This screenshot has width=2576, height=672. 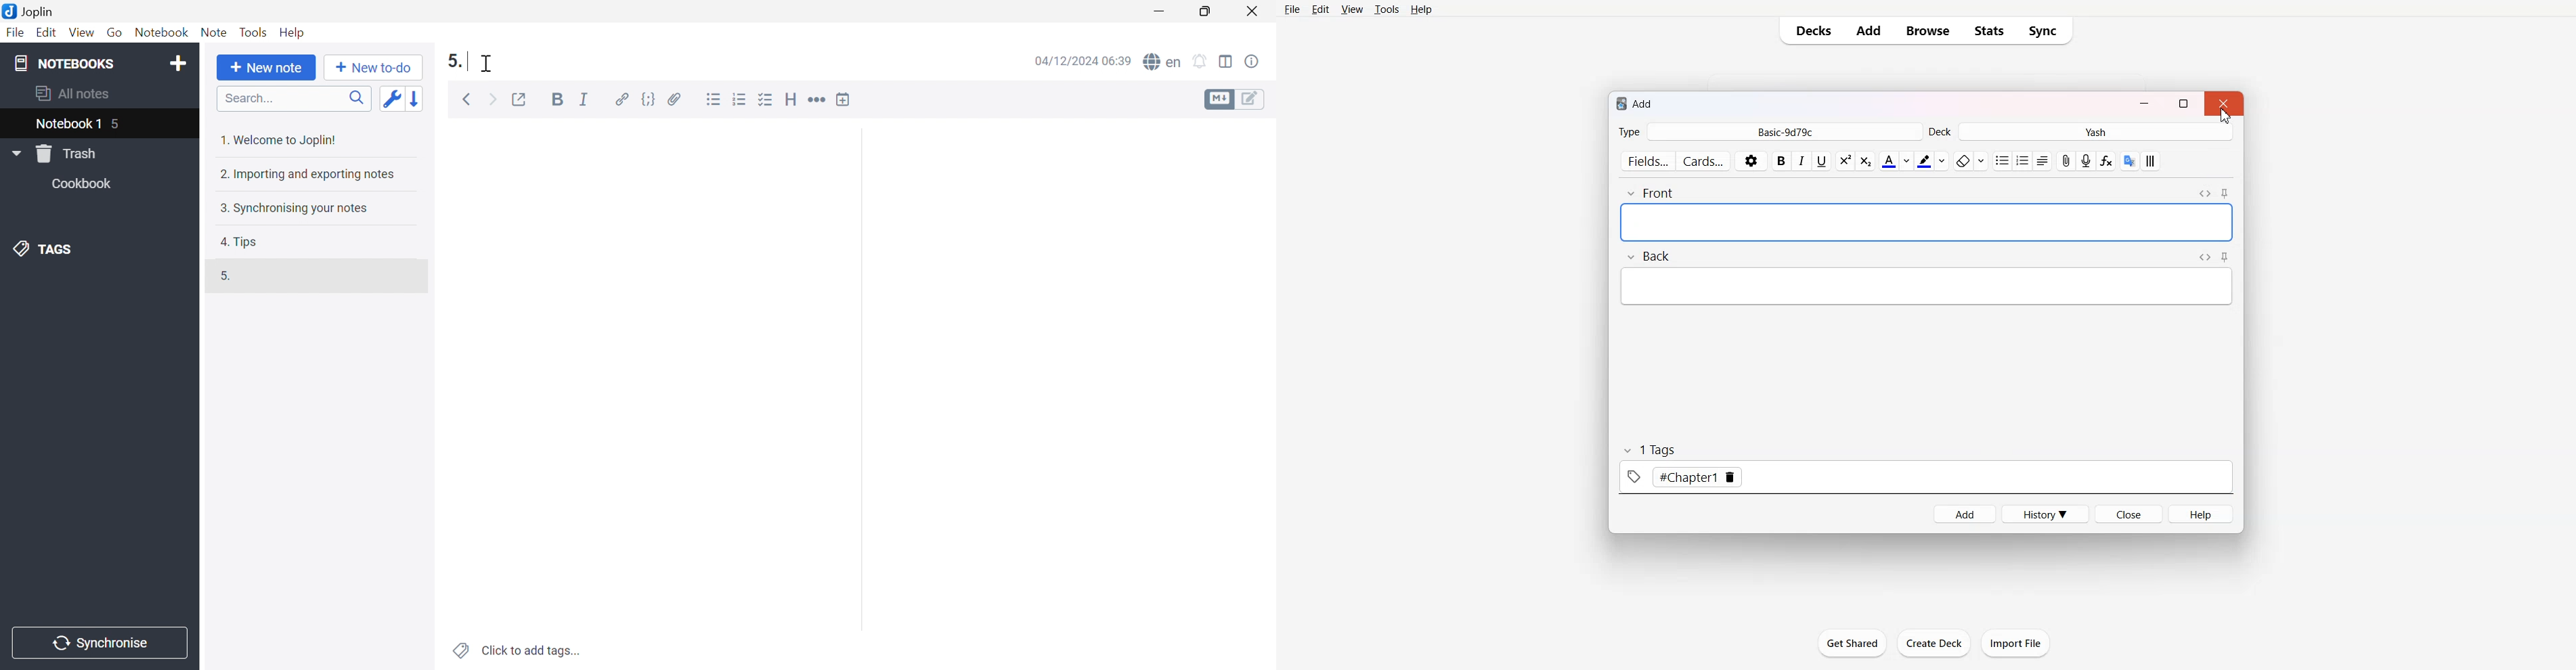 What do you see at coordinates (1207, 13) in the screenshot?
I see `Restore Down` at bounding box center [1207, 13].